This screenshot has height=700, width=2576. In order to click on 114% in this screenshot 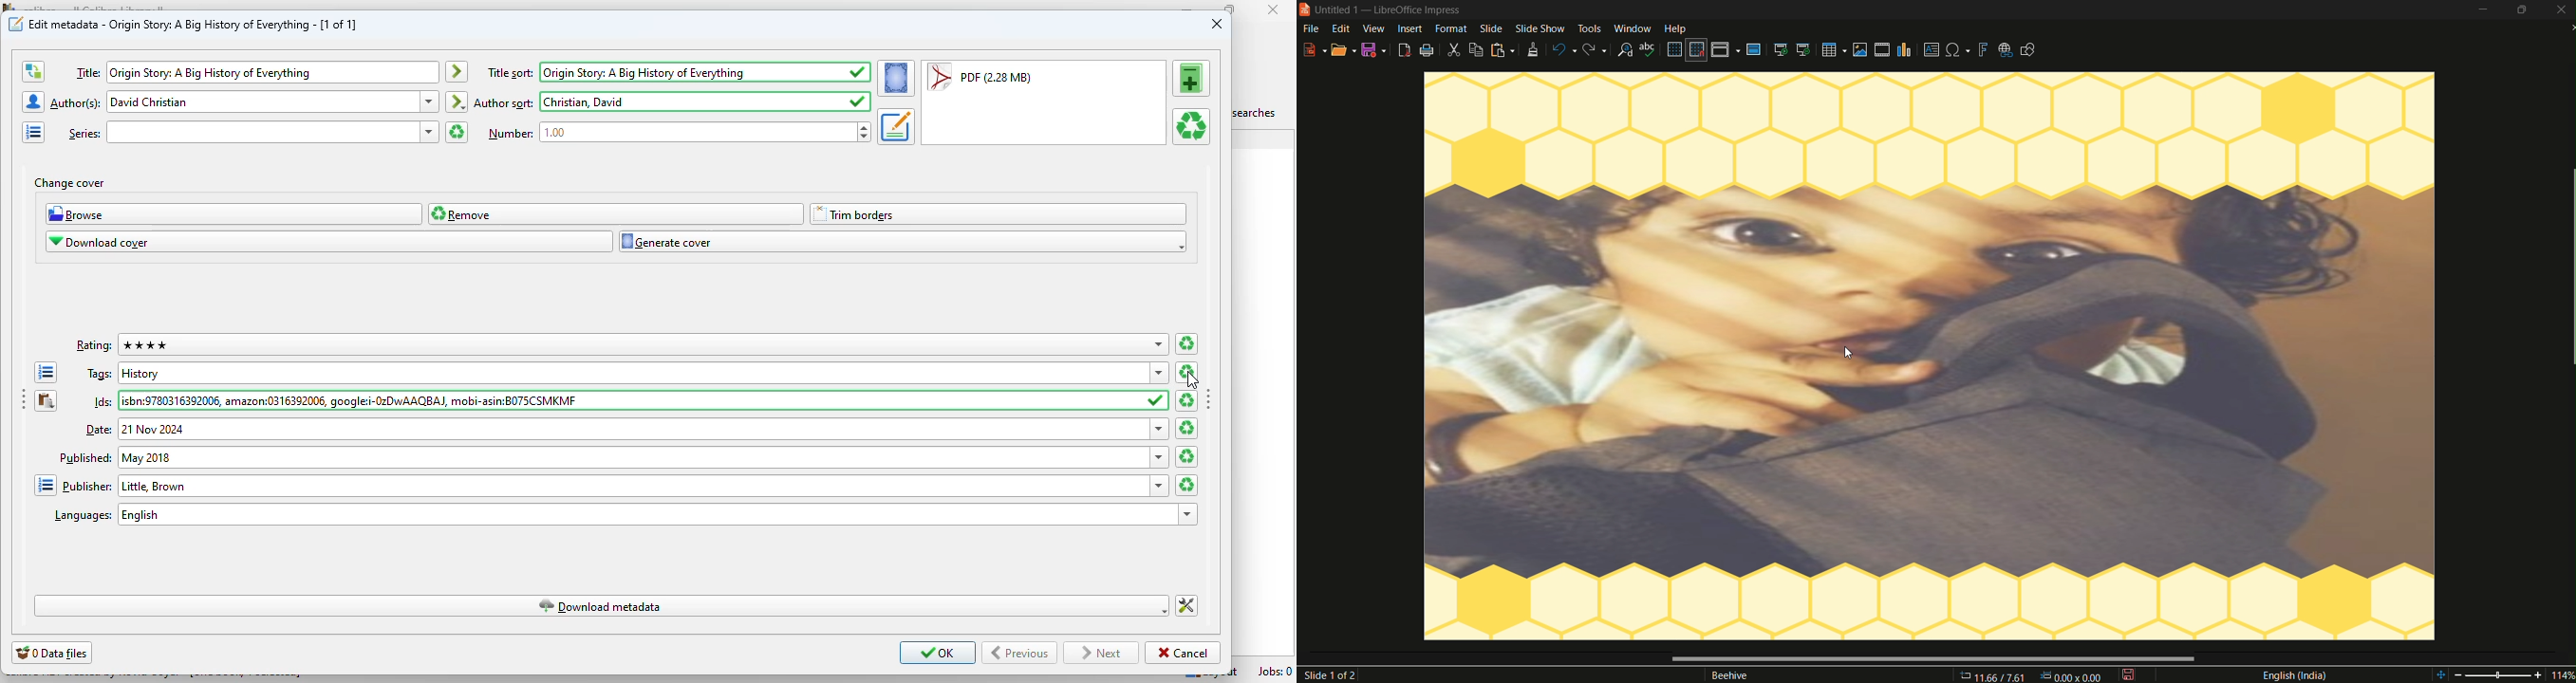, I will do `click(2503, 673)`.